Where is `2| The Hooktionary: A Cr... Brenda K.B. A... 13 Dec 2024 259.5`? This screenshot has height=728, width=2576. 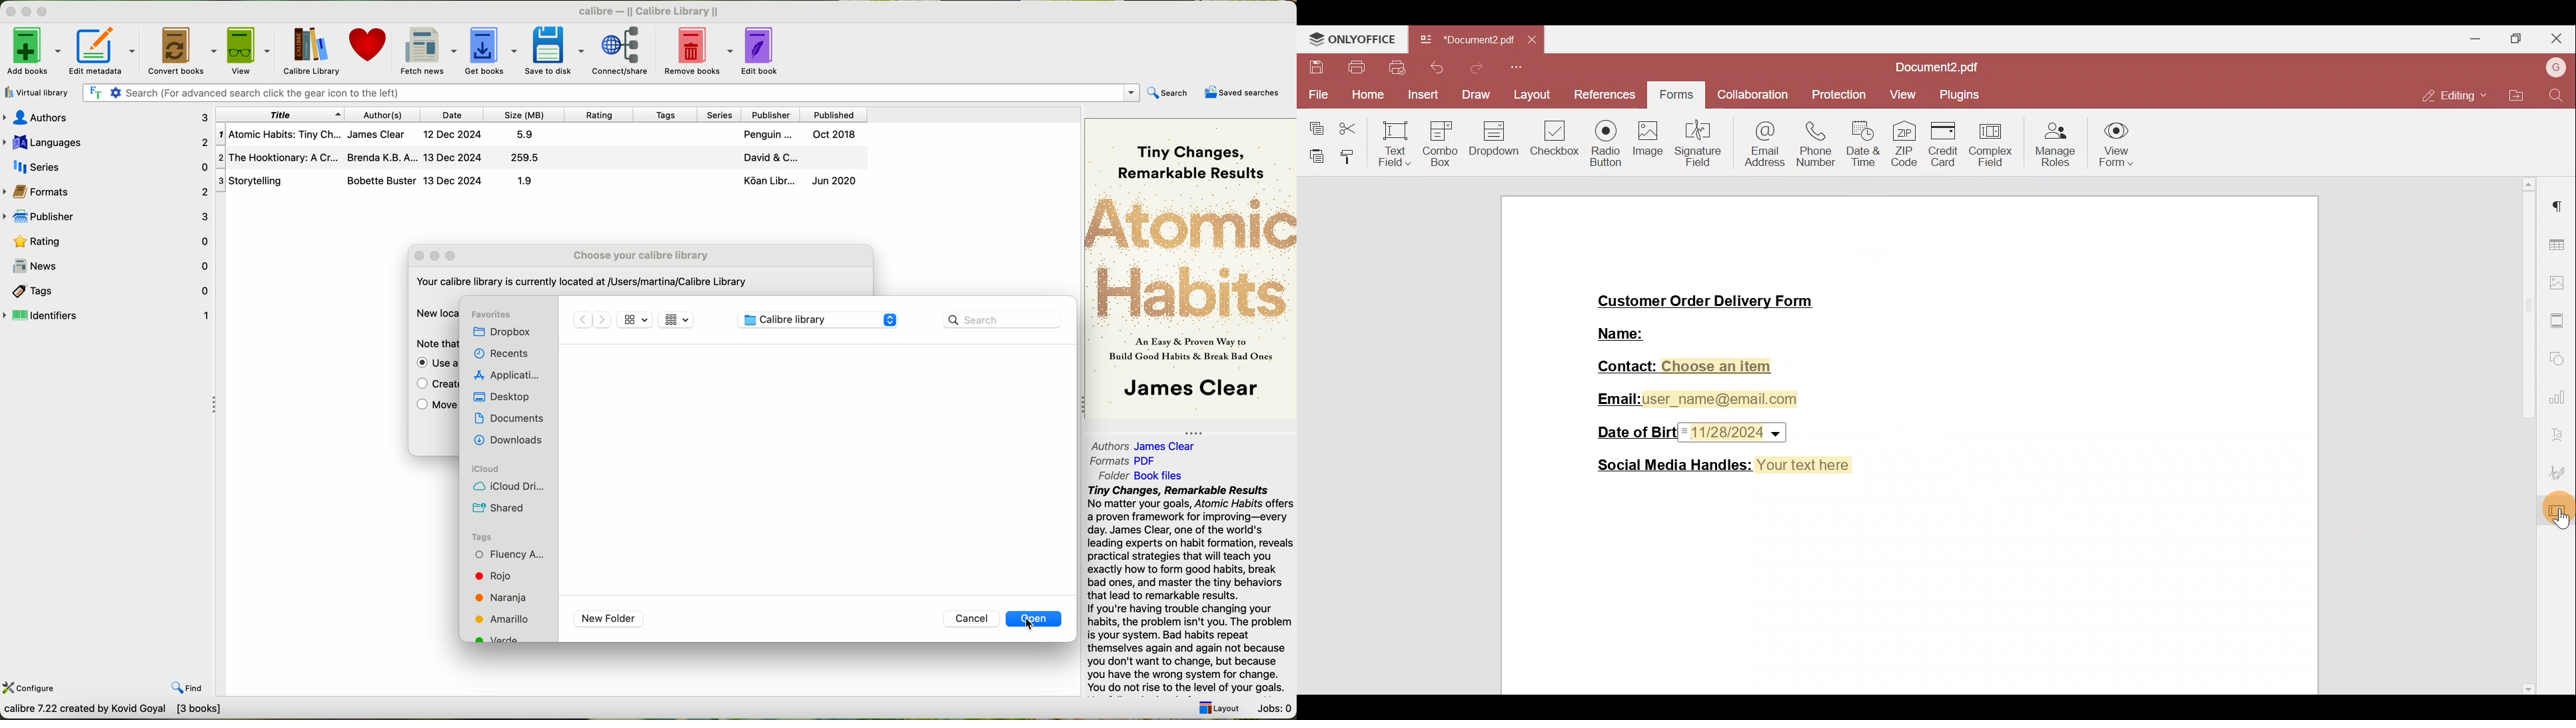
2| The Hooktionary: A Cr... Brenda K.B. A... 13 Dec 2024 259.5 is located at coordinates (387, 157).